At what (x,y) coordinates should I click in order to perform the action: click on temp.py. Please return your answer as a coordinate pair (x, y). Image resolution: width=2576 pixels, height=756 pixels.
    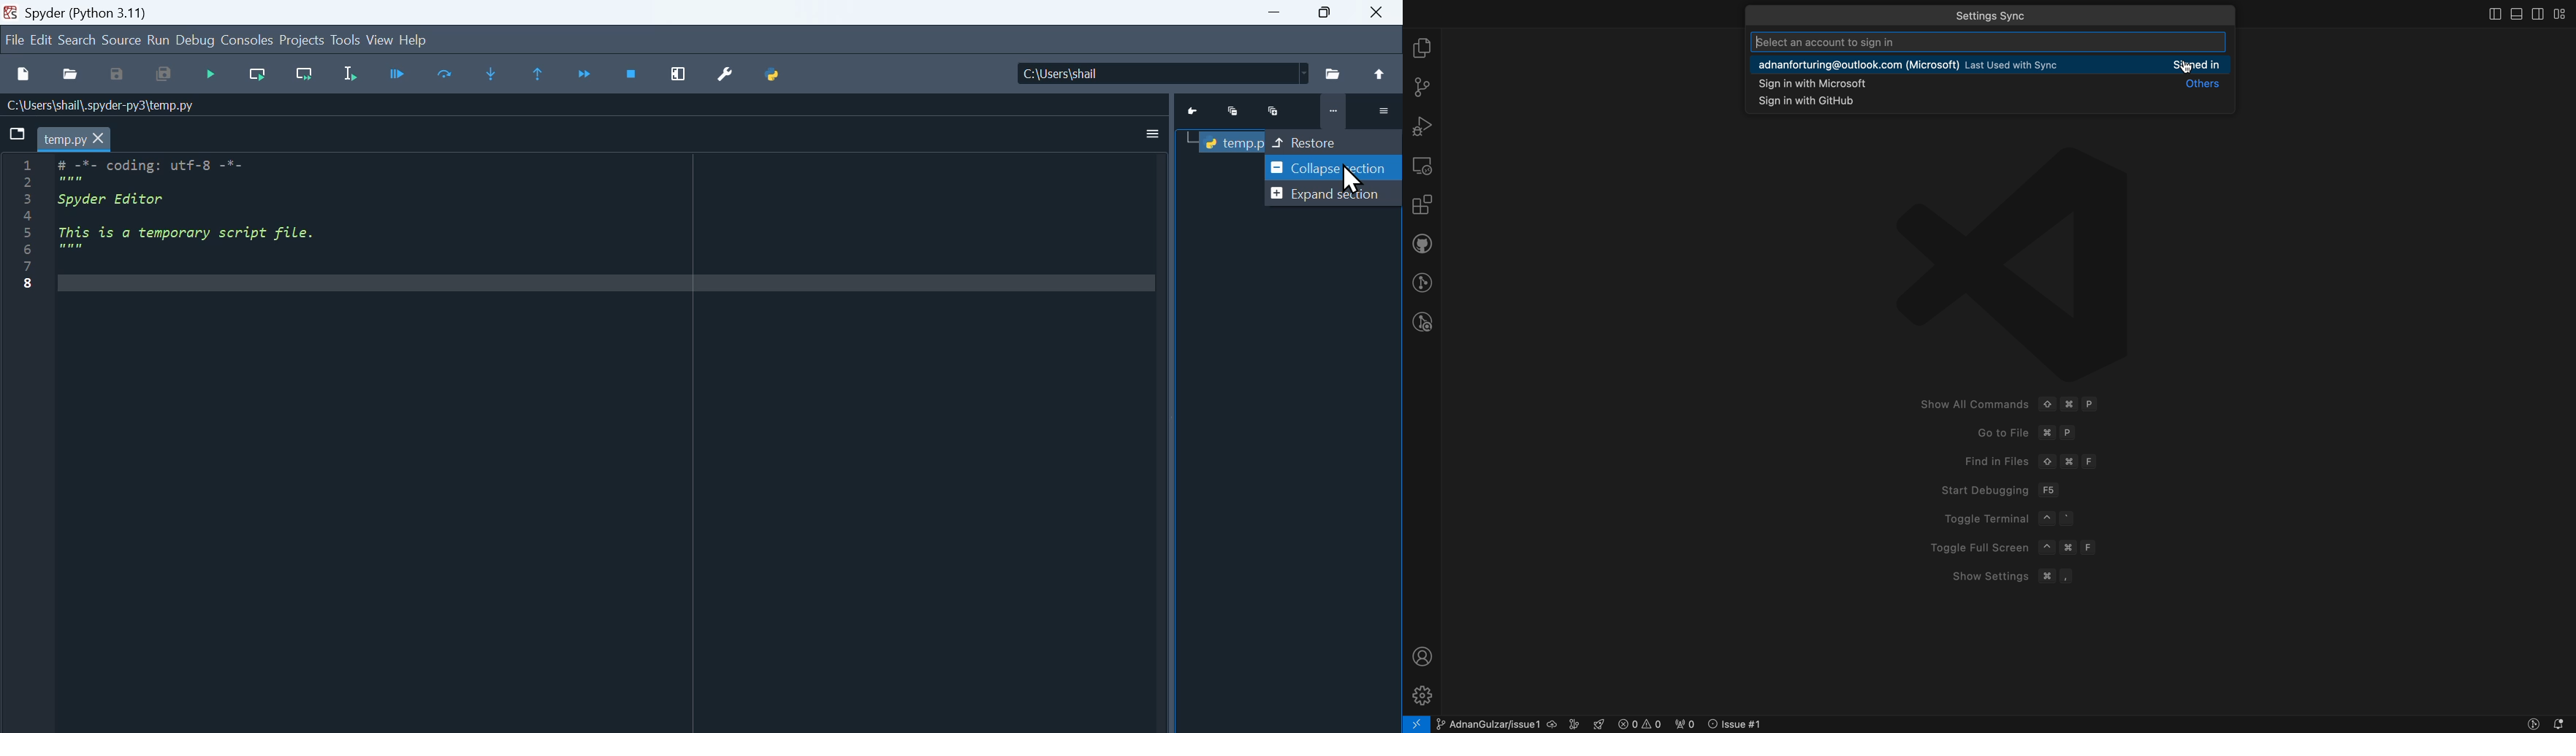
    Looking at the image, I should click on (65, 139).